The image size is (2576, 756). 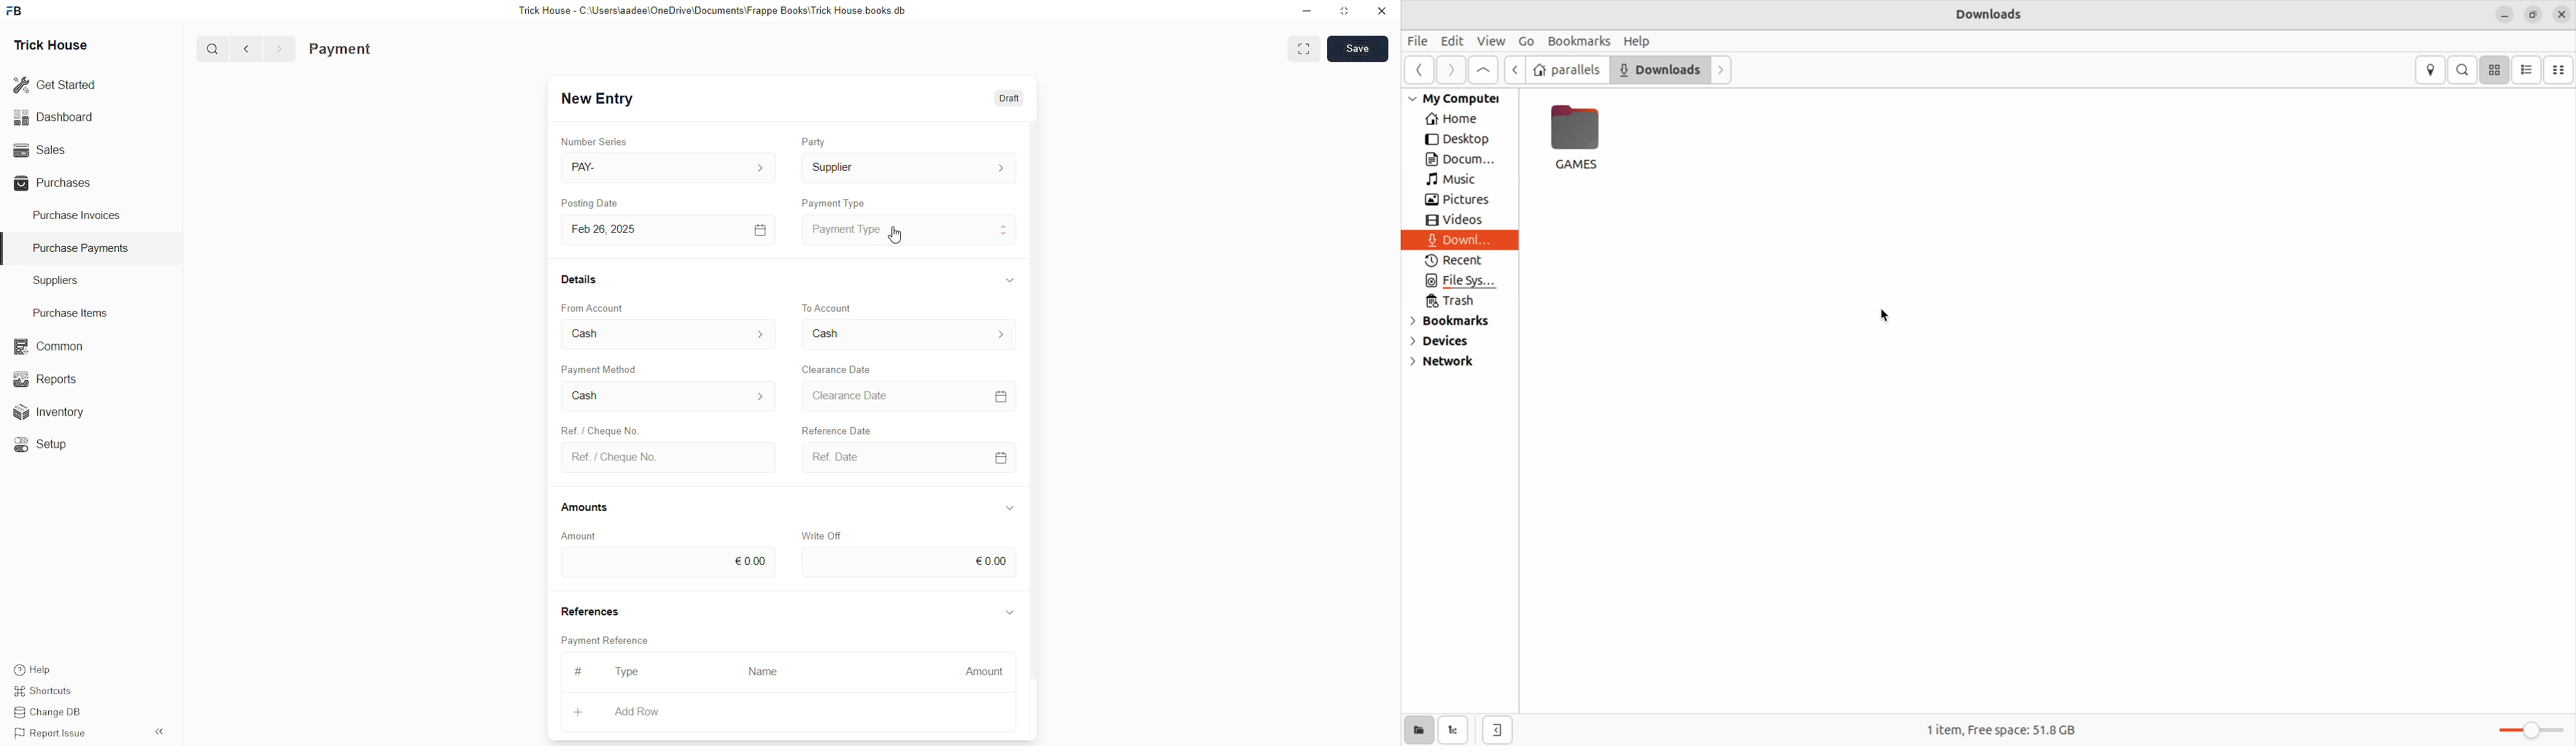 I want to click on Help, so click(x=32, y=670).